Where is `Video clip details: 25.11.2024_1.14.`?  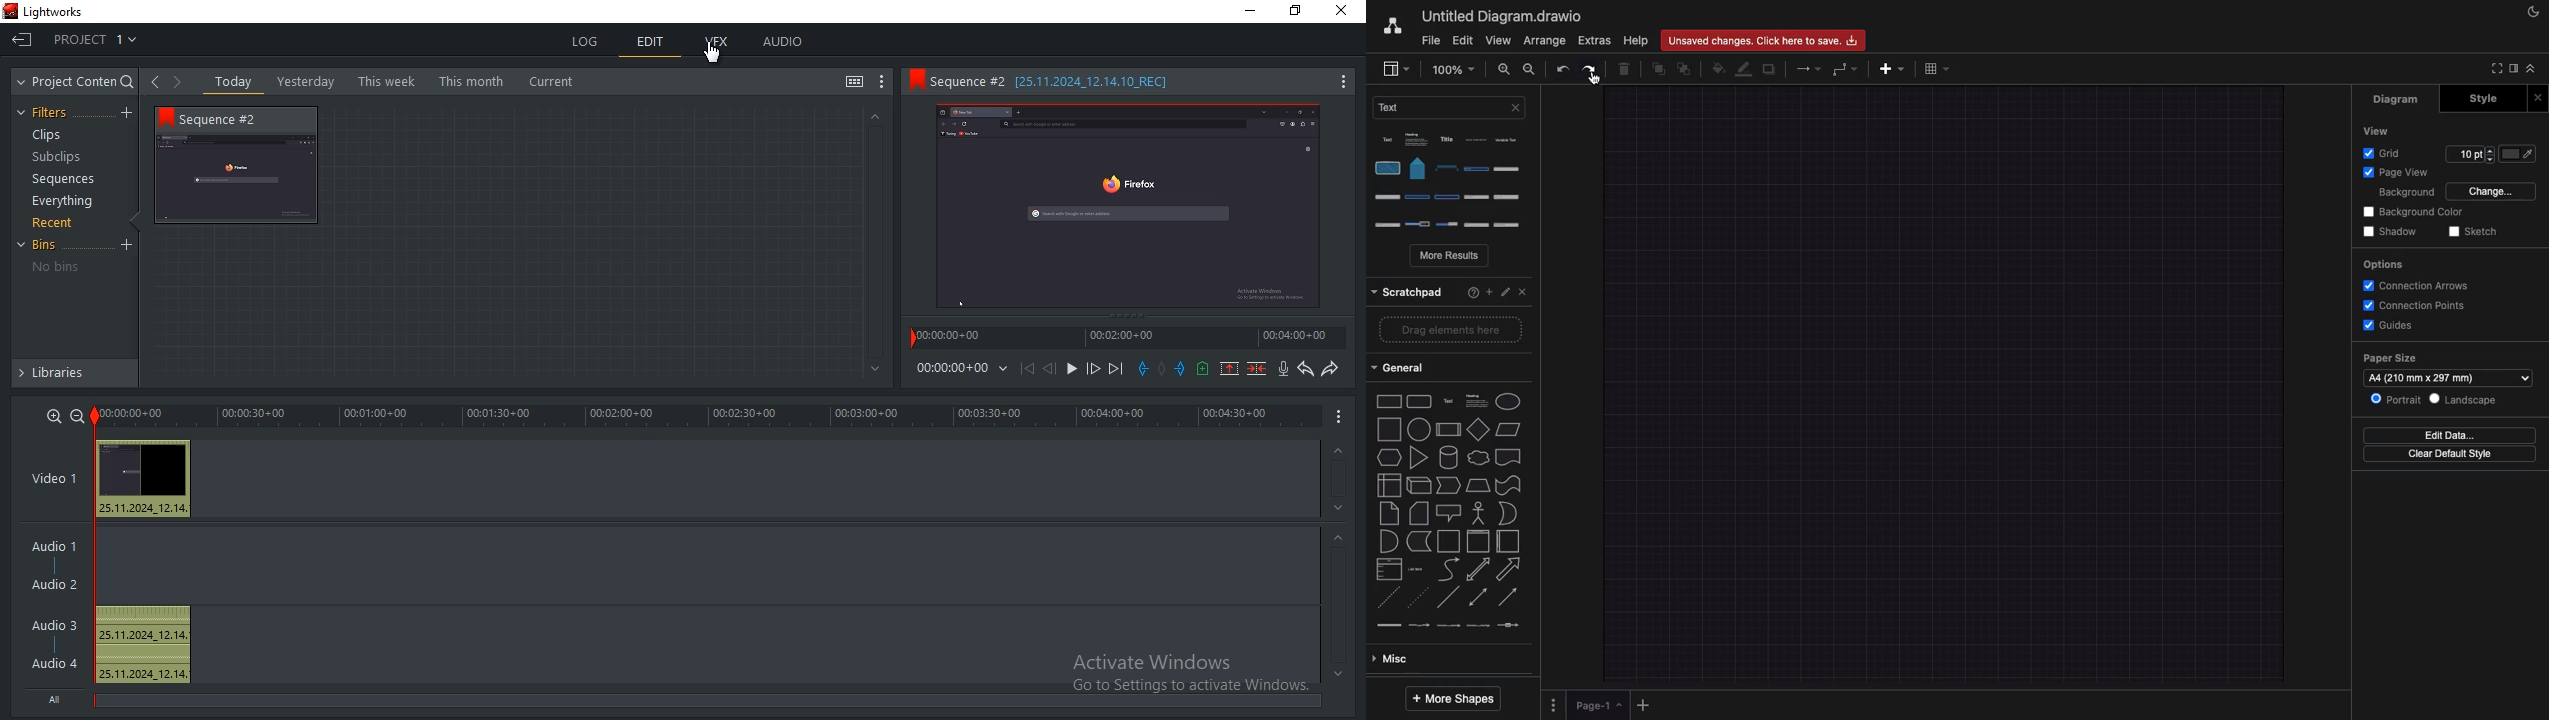 Video clip details: 25.11.2024_1.14. is located at coordinates (141, 508).